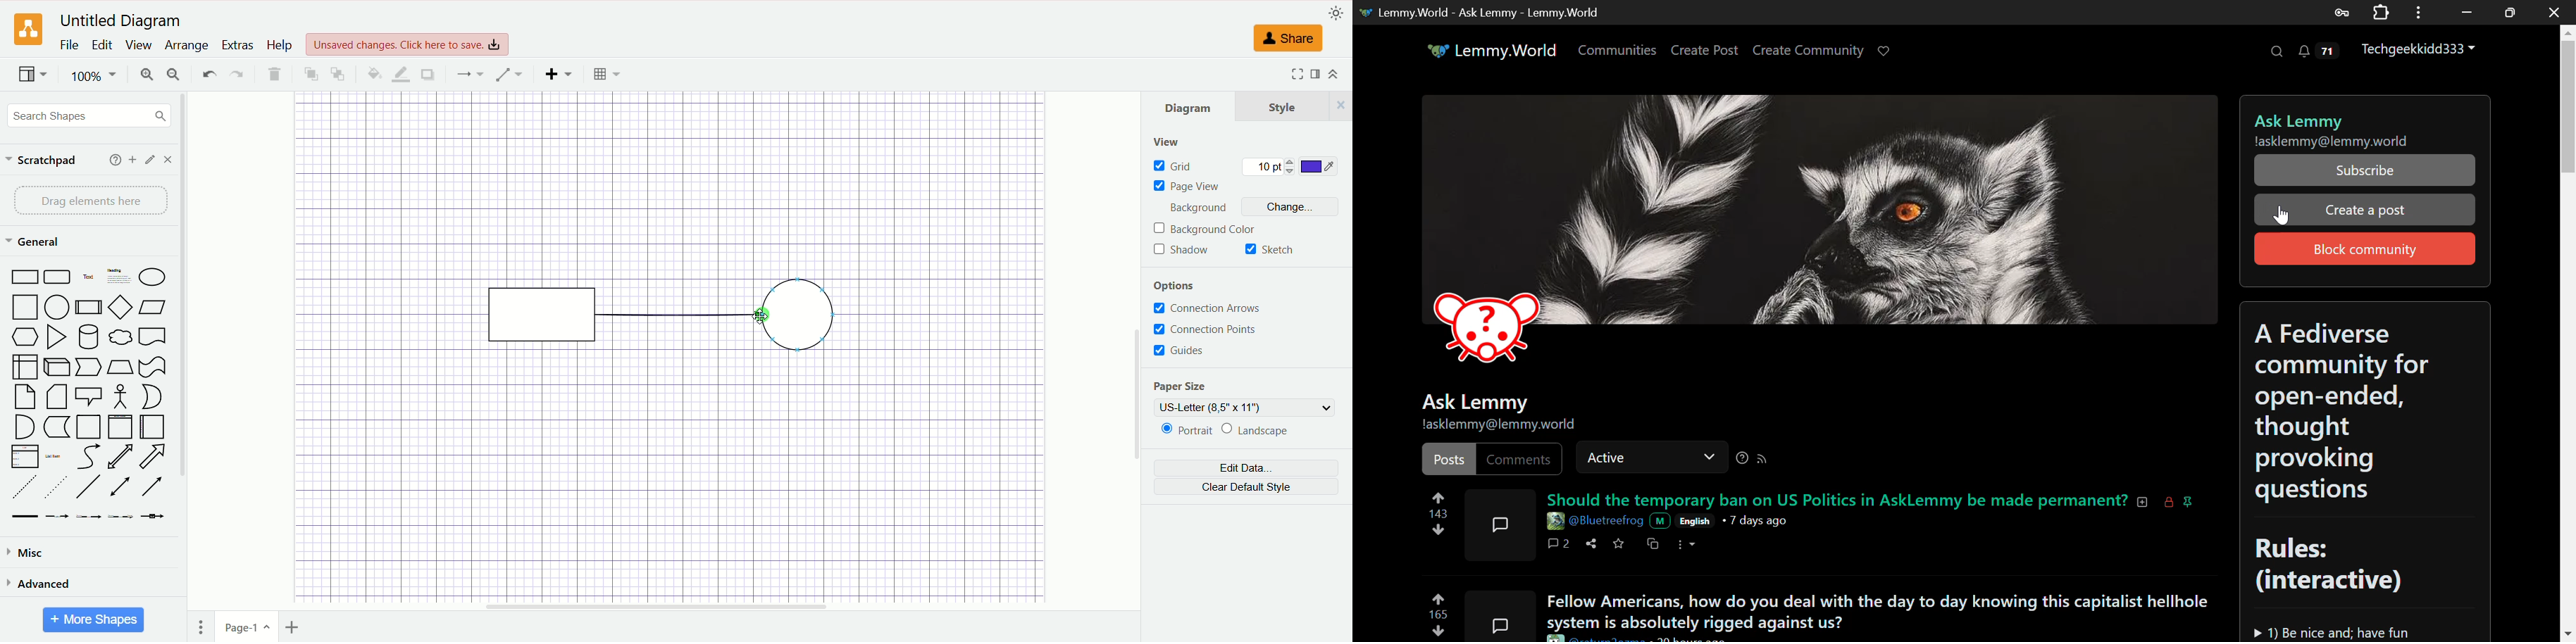  Describe the element at coordinates (56, 486) in the screenshot. I see `Sparsely Dotted Line` at that location.